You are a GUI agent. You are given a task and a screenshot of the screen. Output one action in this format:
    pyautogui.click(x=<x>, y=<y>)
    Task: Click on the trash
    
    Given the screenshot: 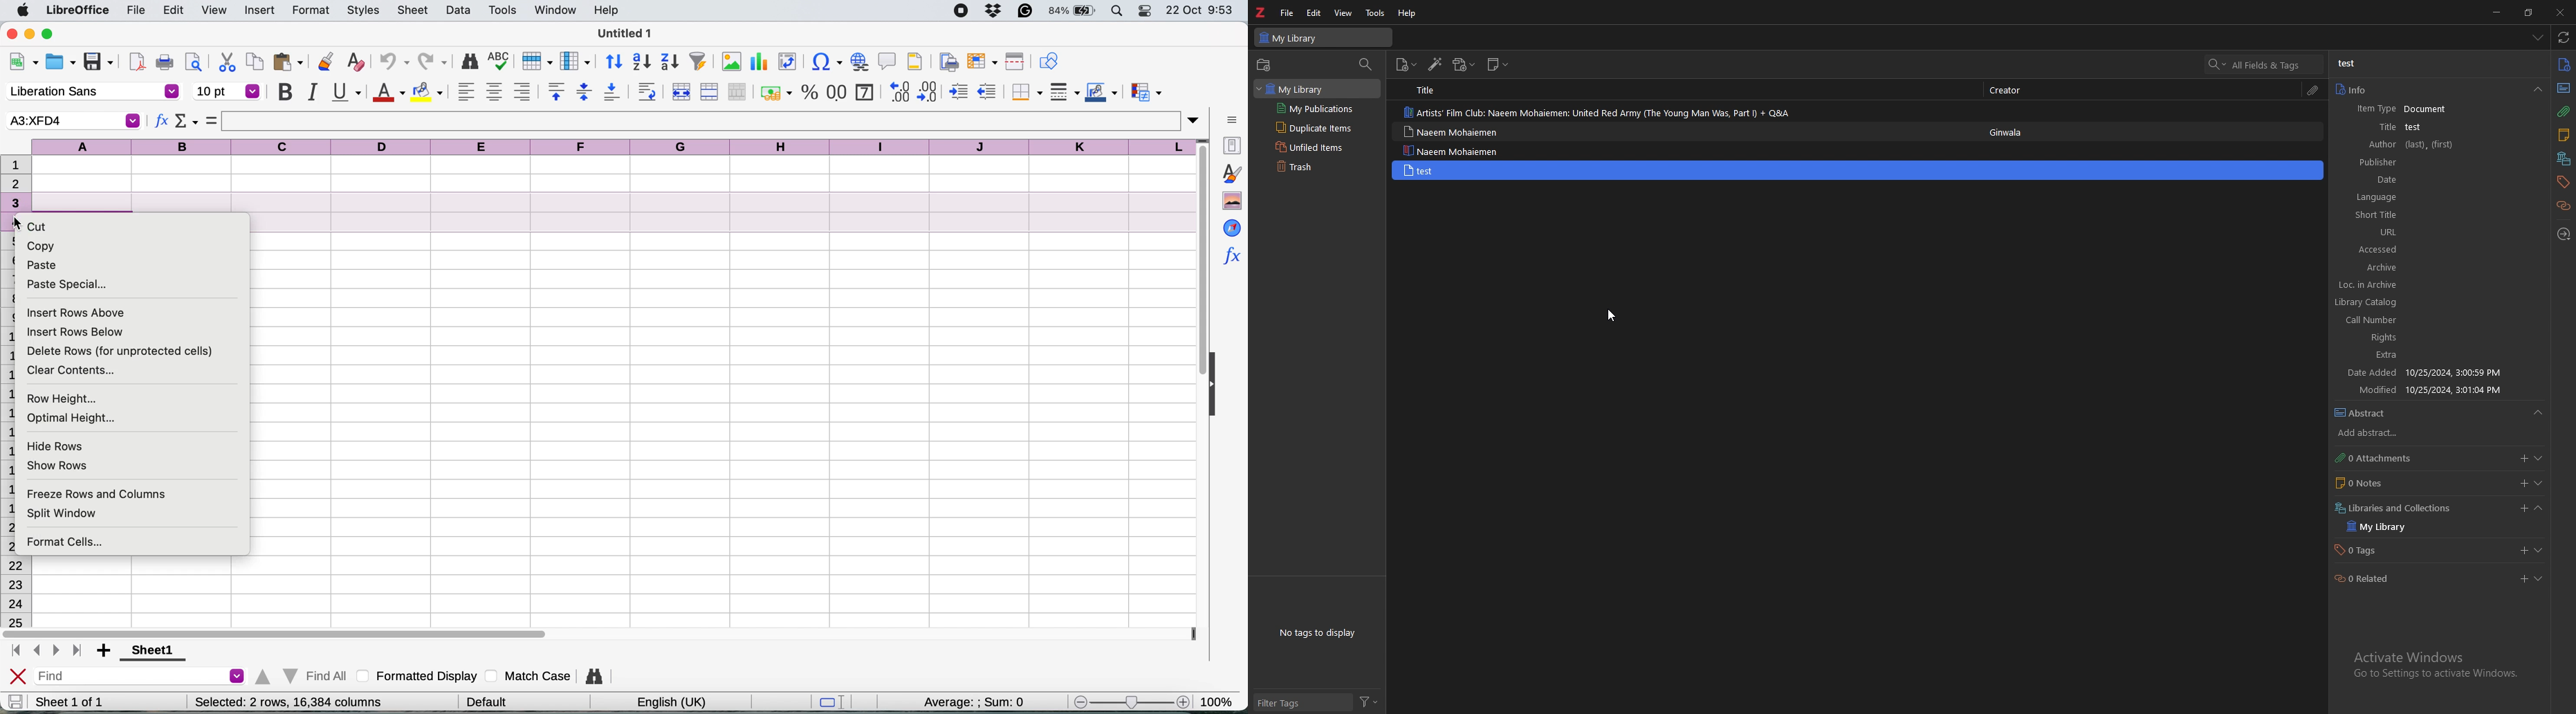 What is the action you would take?
    pyautogui.click(x=1313, y=167)
    